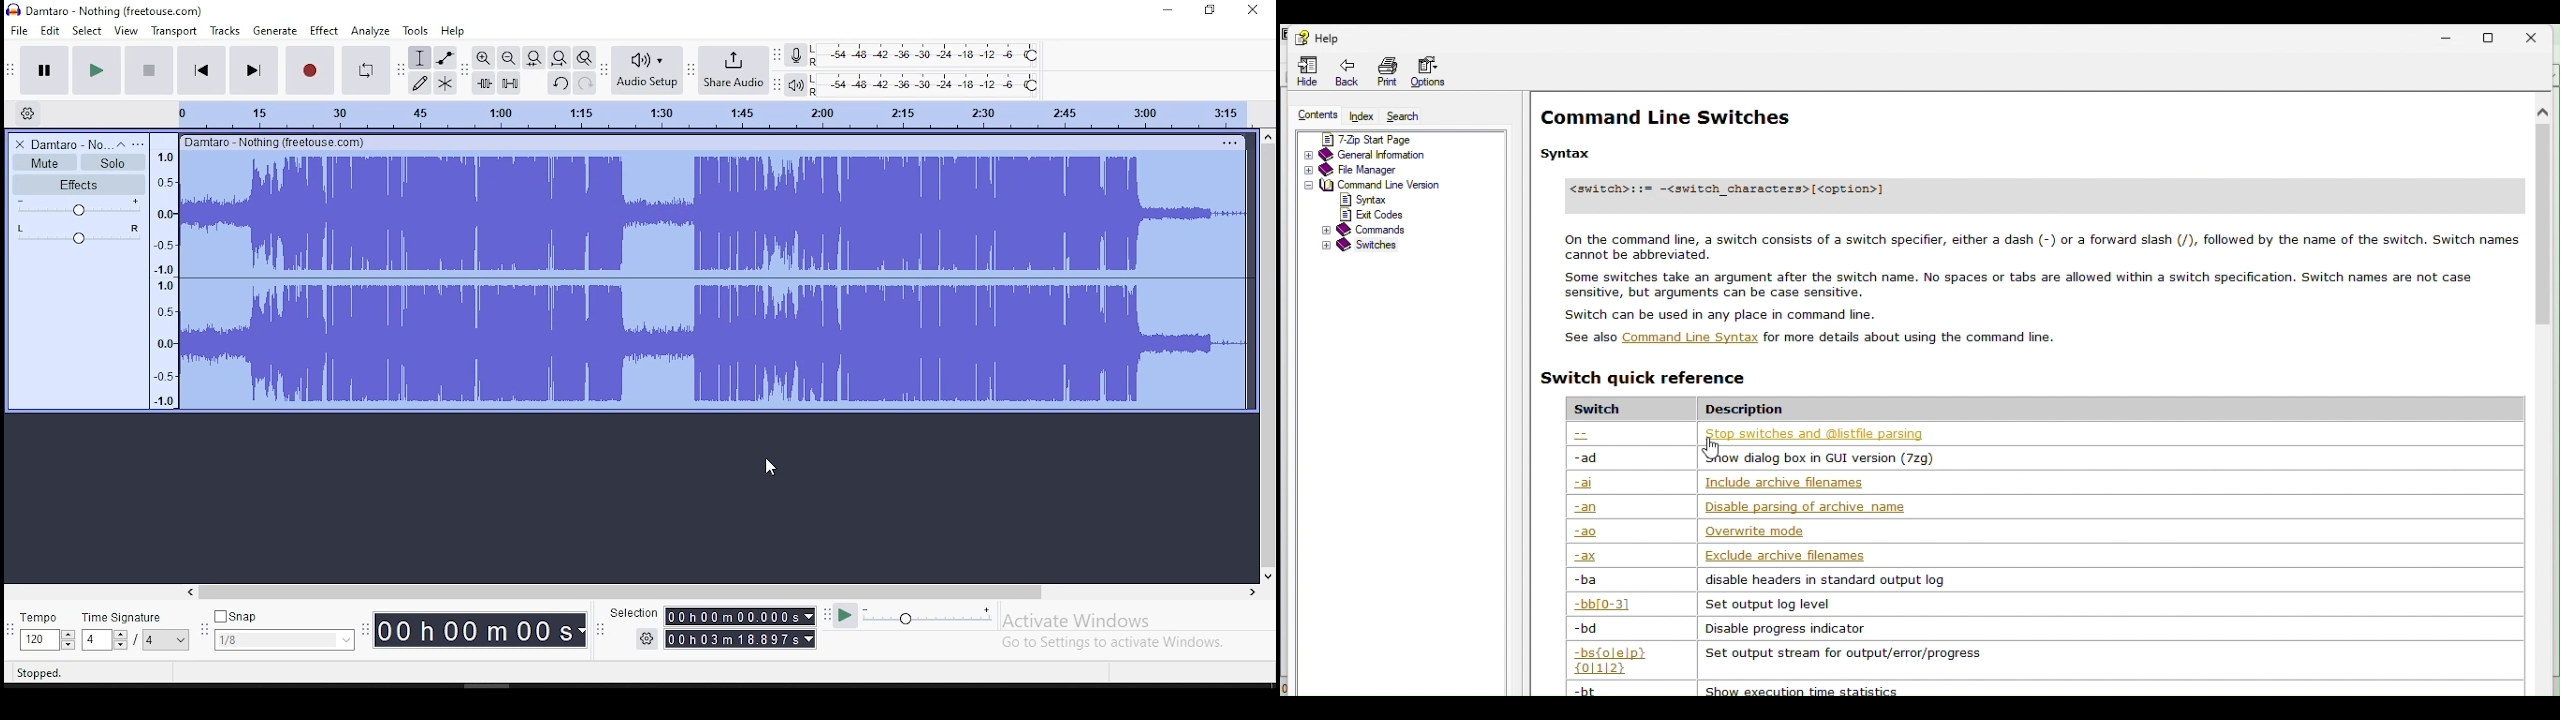 This screenshot has height=728, width=2576. What do you see at coordinates (18, 29) in the screenshot?
I see `file` at bounding box center [18, 29].